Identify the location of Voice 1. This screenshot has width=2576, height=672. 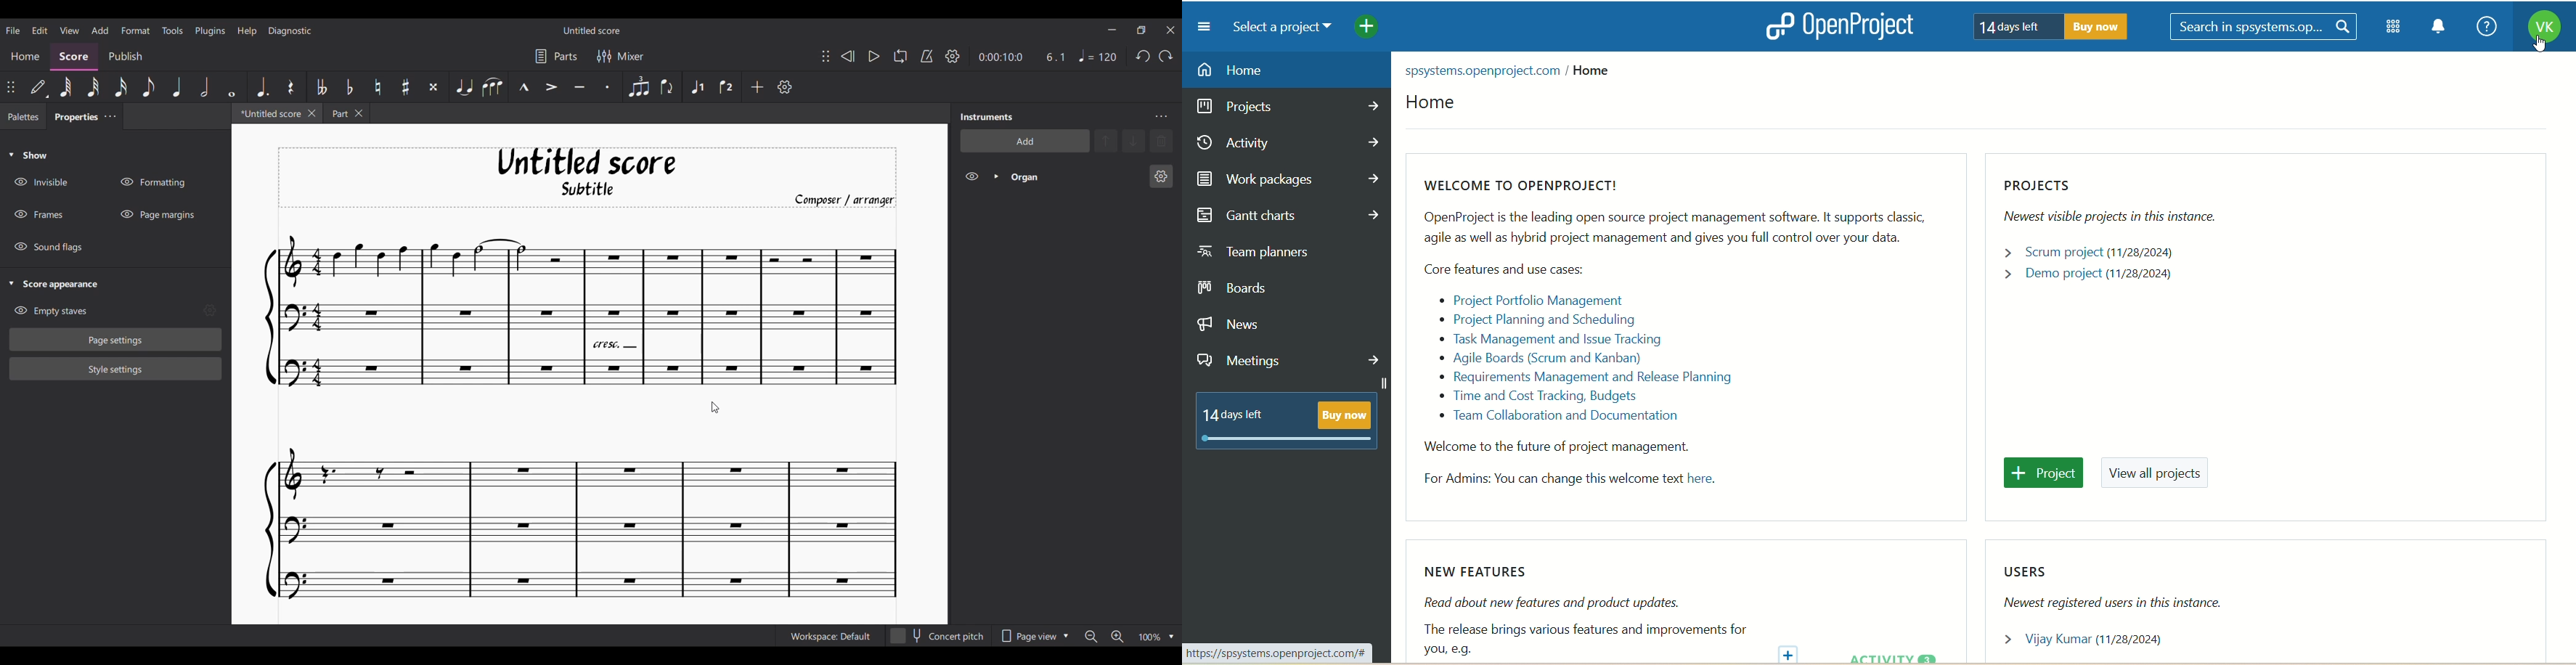
(697, 86).